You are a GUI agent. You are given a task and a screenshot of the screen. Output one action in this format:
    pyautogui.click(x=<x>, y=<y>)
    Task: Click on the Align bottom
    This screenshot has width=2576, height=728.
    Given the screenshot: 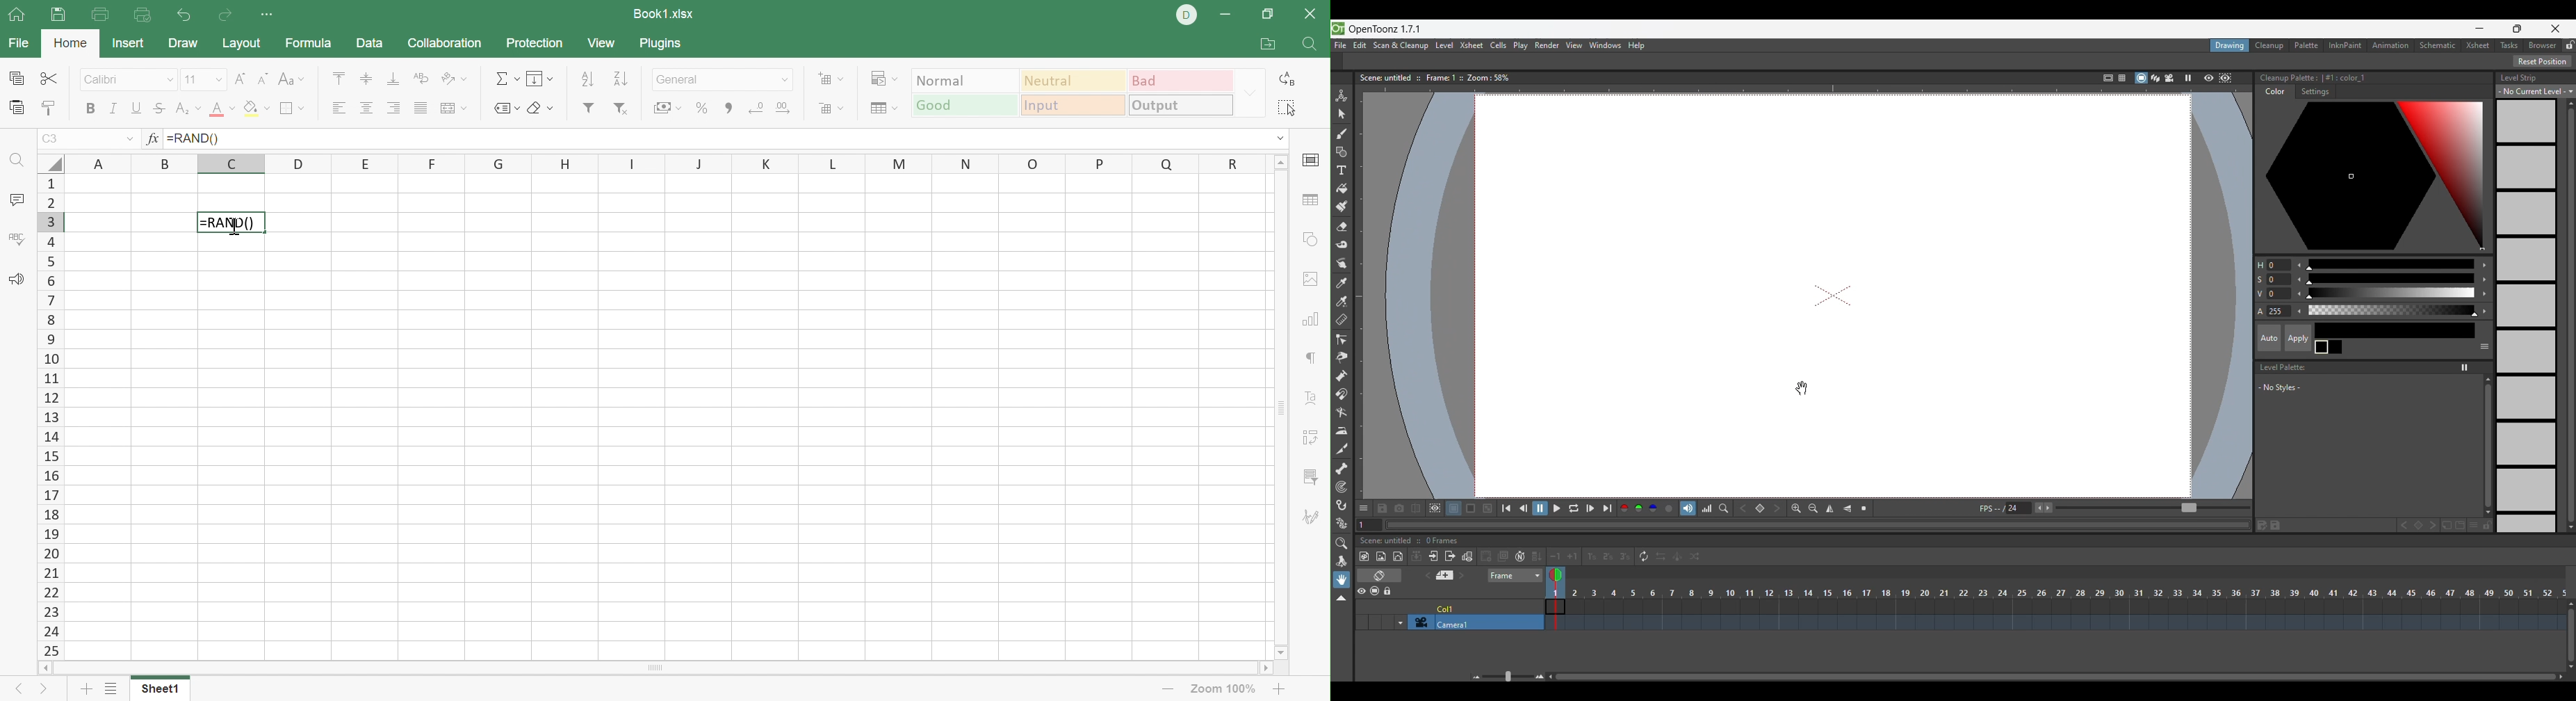 What is the action you would take?
    pyautogui.click(x=395, y=78)
    